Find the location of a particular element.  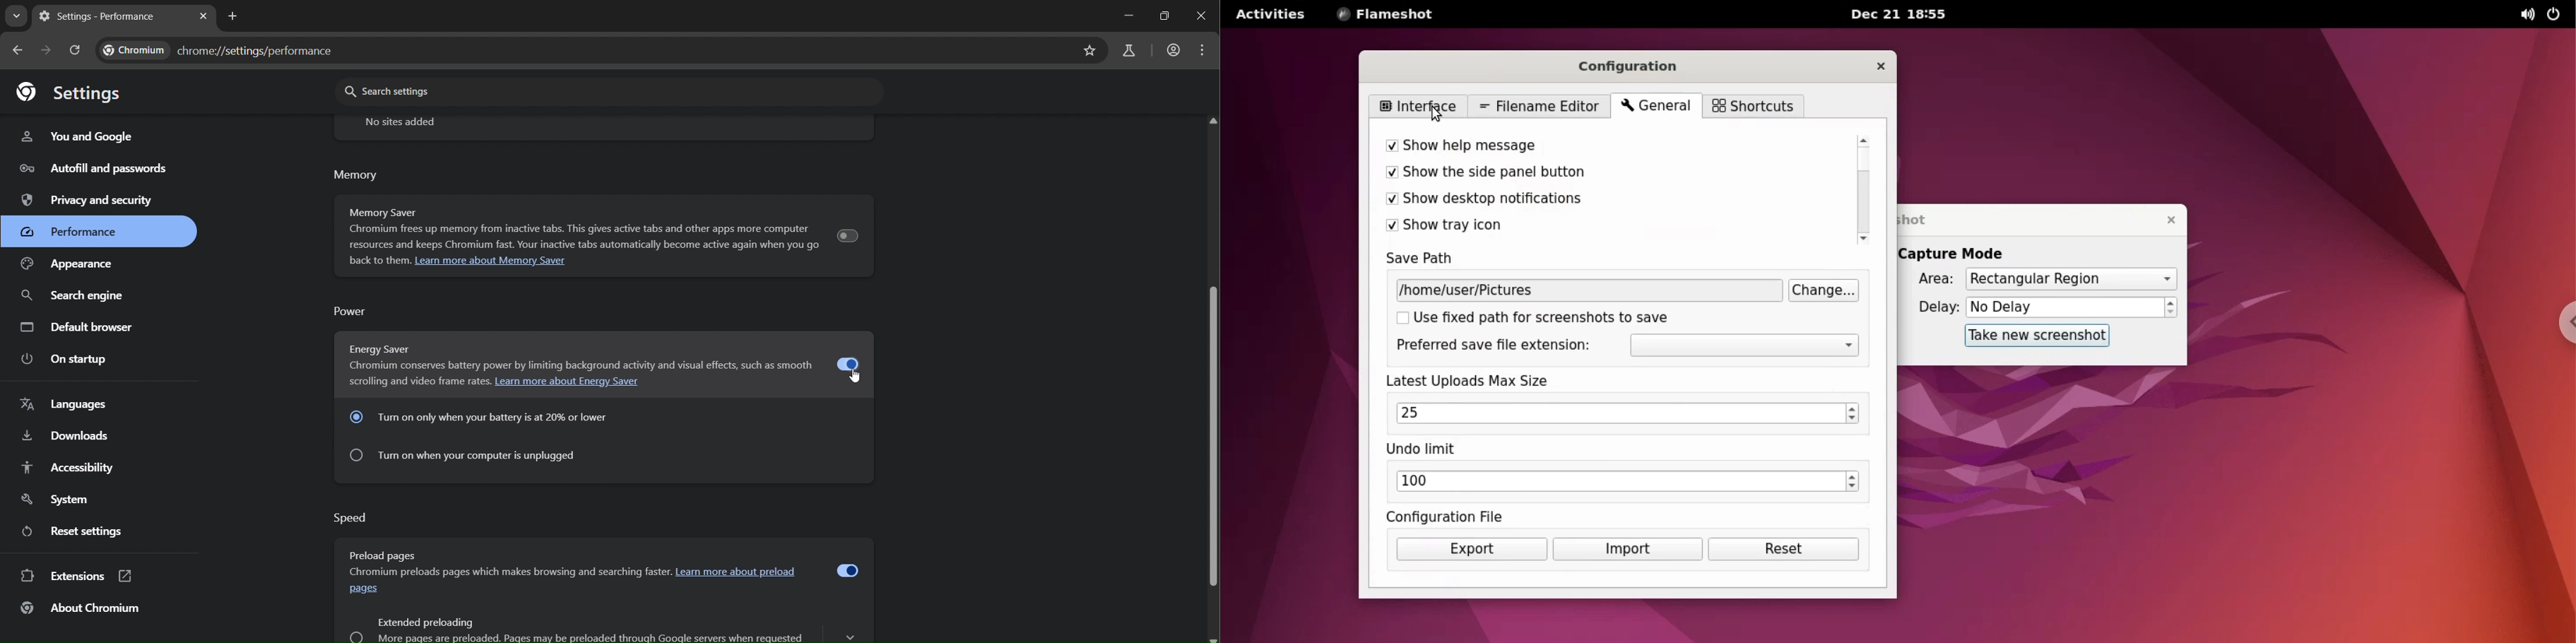

privacy and security is located at coordinates (93, 200).